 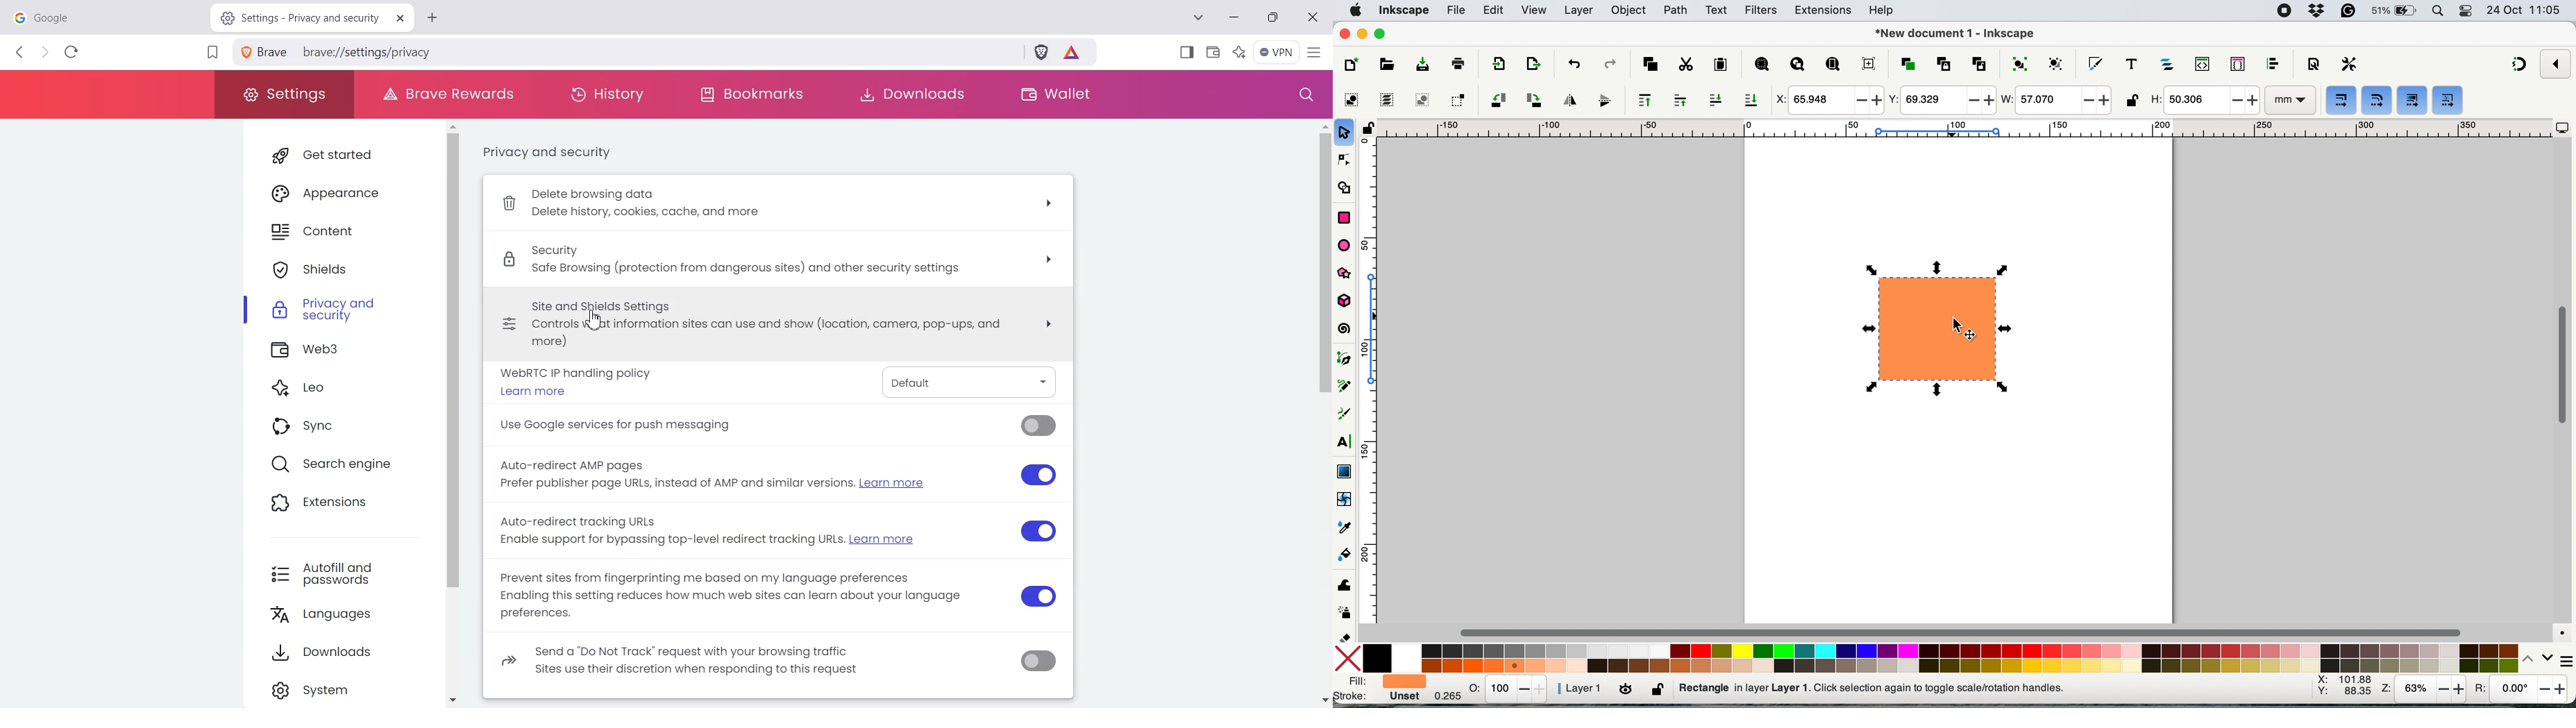 What do you see at coordinates (2349, 12) in the screenshot?
I see `grammarly` at bounding box center [2349, 12].